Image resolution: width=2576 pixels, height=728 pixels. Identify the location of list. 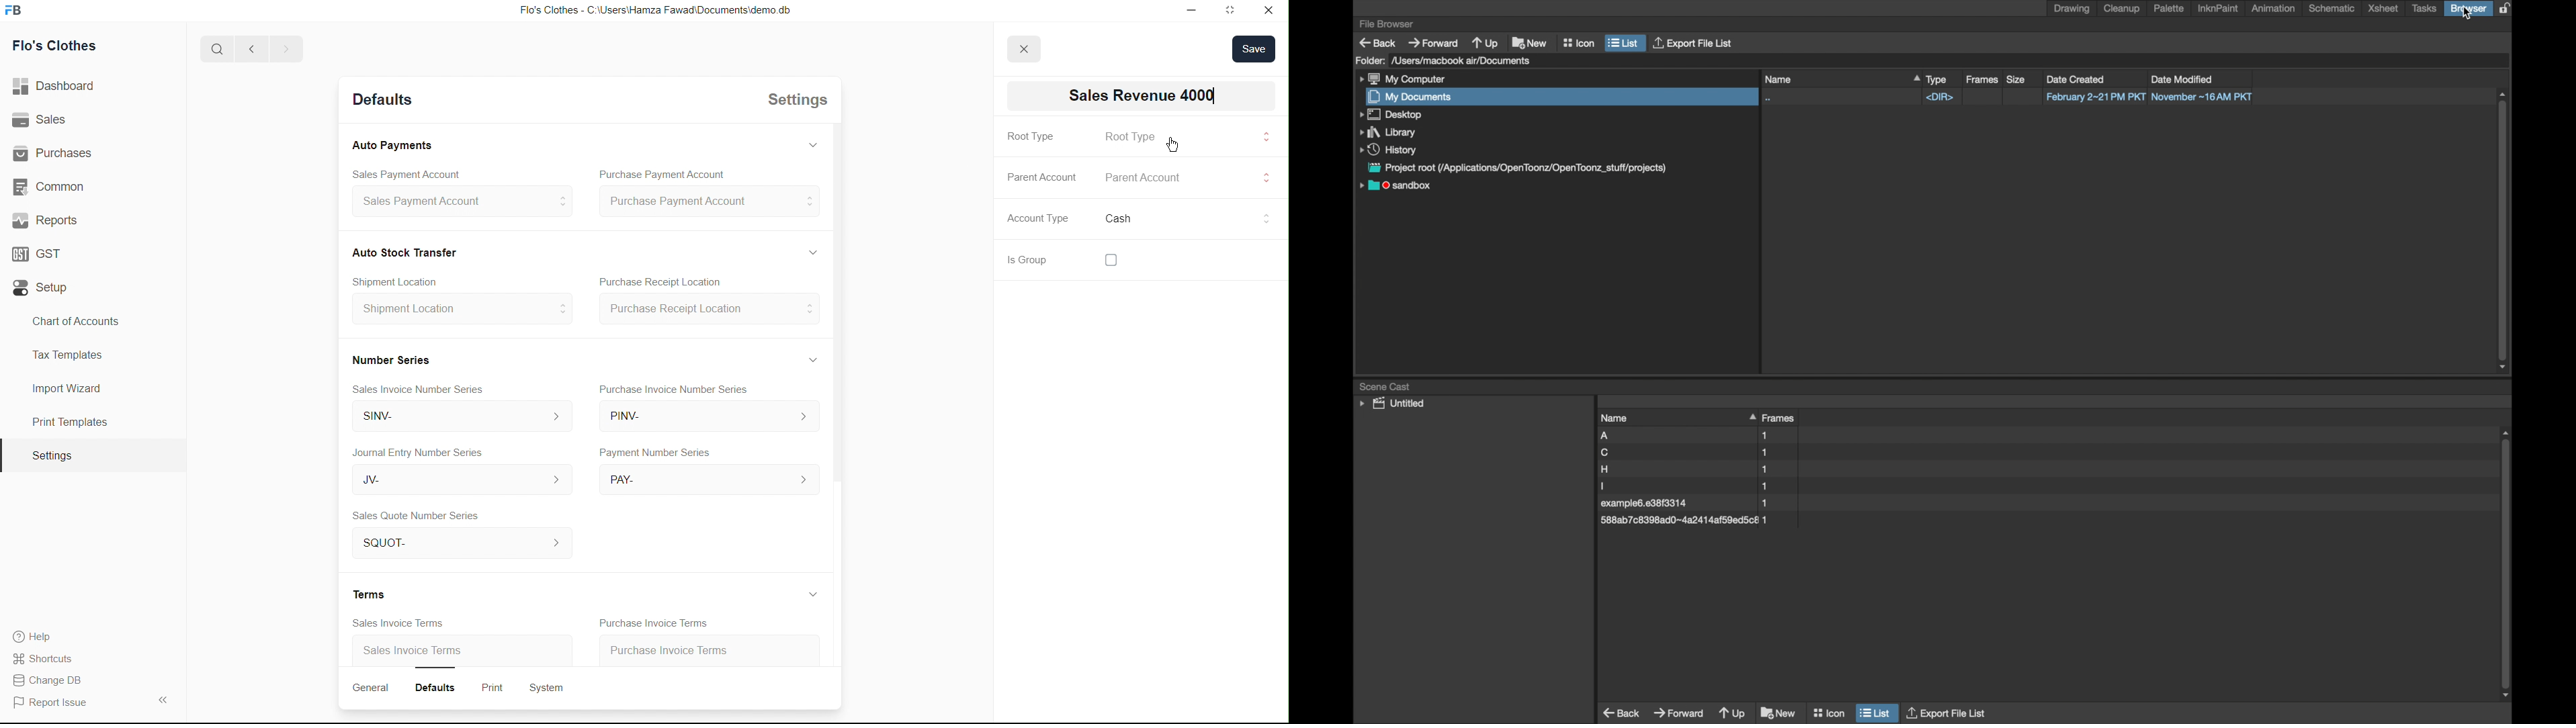
(1624, 42).